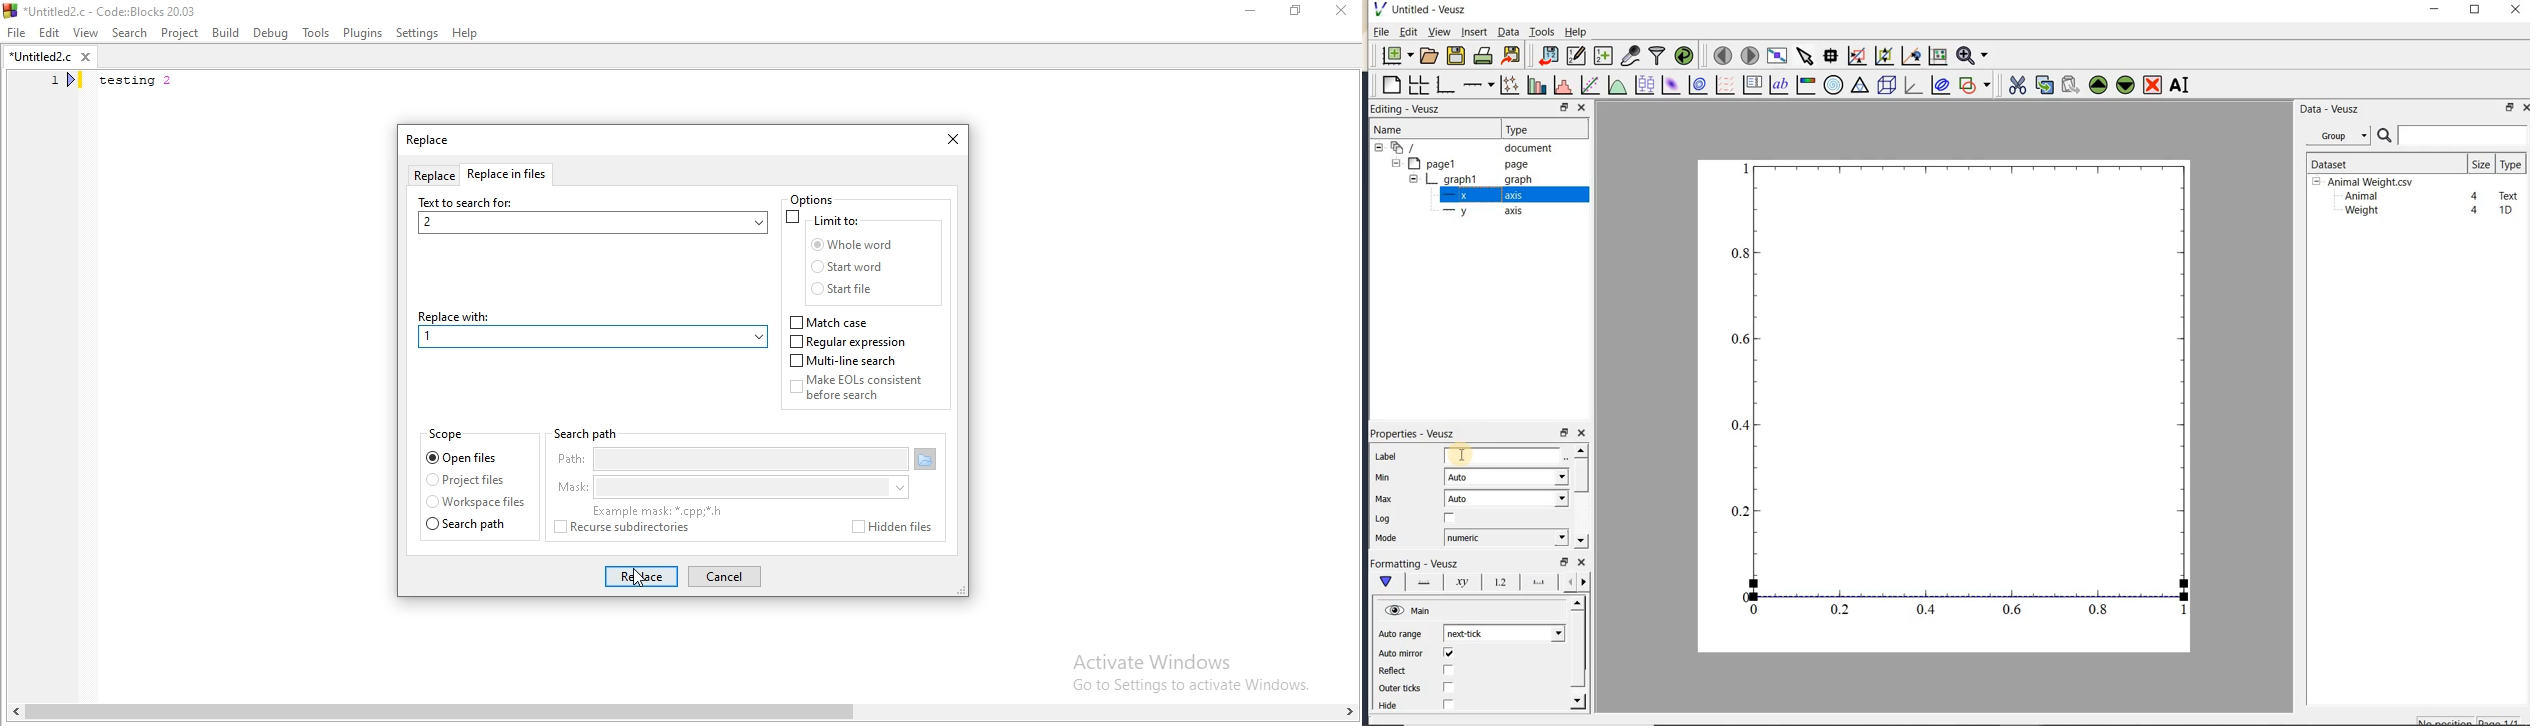  Describe the element at coordinates (2481, 163) in the screenshot. I see `size` at that location.